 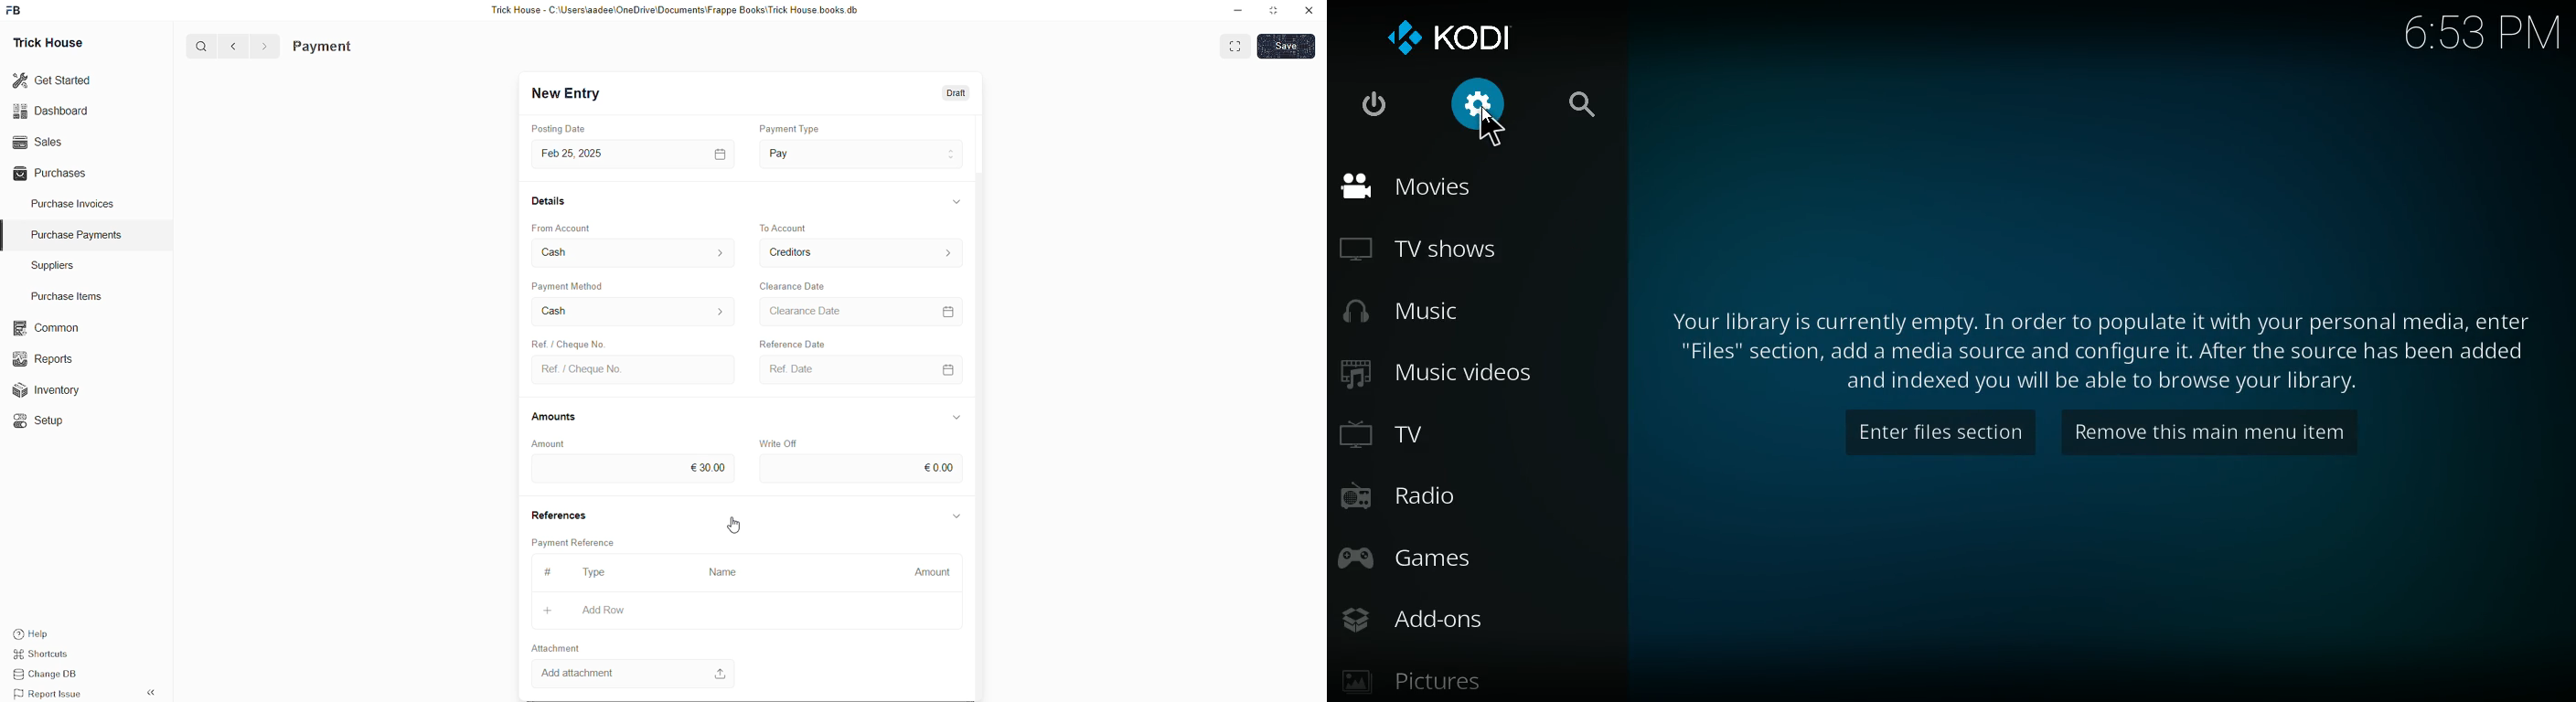 What do you see at coordinates (579, 371) in the screenshot?
I see `Ref. / Cheque No.` at bounding box center [579, 371].